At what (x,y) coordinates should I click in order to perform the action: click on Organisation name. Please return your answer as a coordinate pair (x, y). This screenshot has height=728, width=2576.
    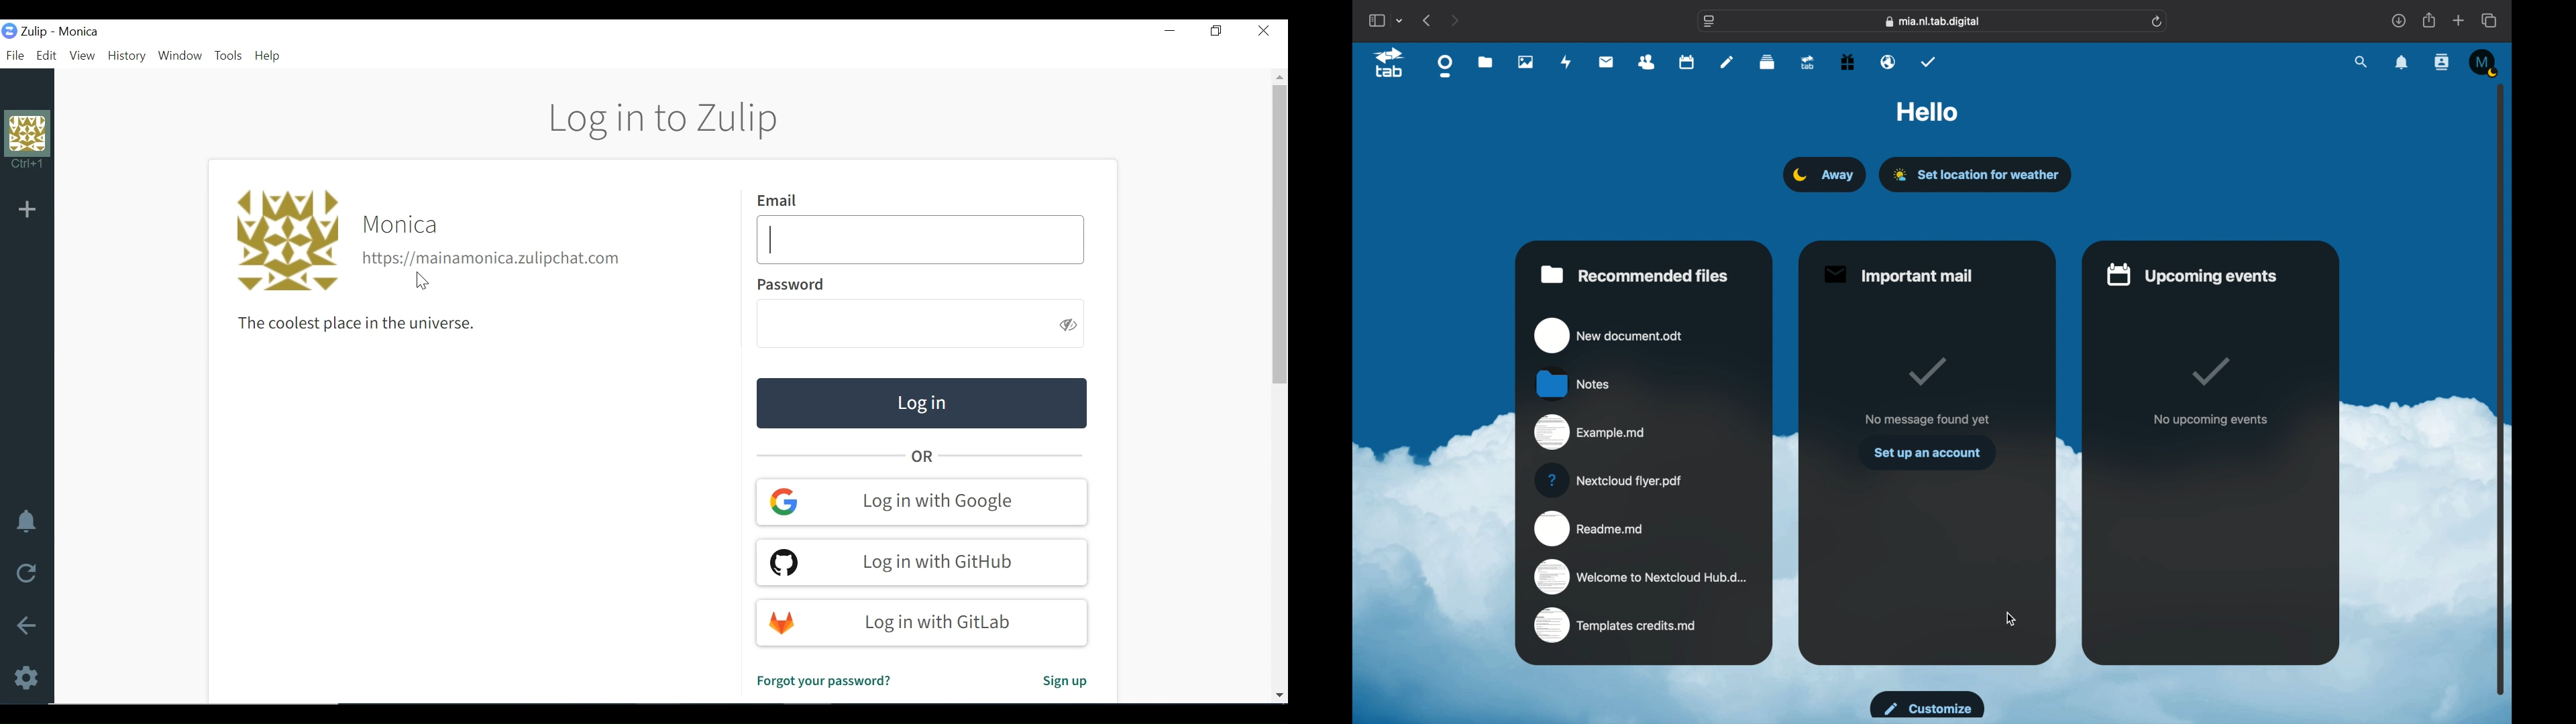
    Looking at the image, I should click on (79, 32).